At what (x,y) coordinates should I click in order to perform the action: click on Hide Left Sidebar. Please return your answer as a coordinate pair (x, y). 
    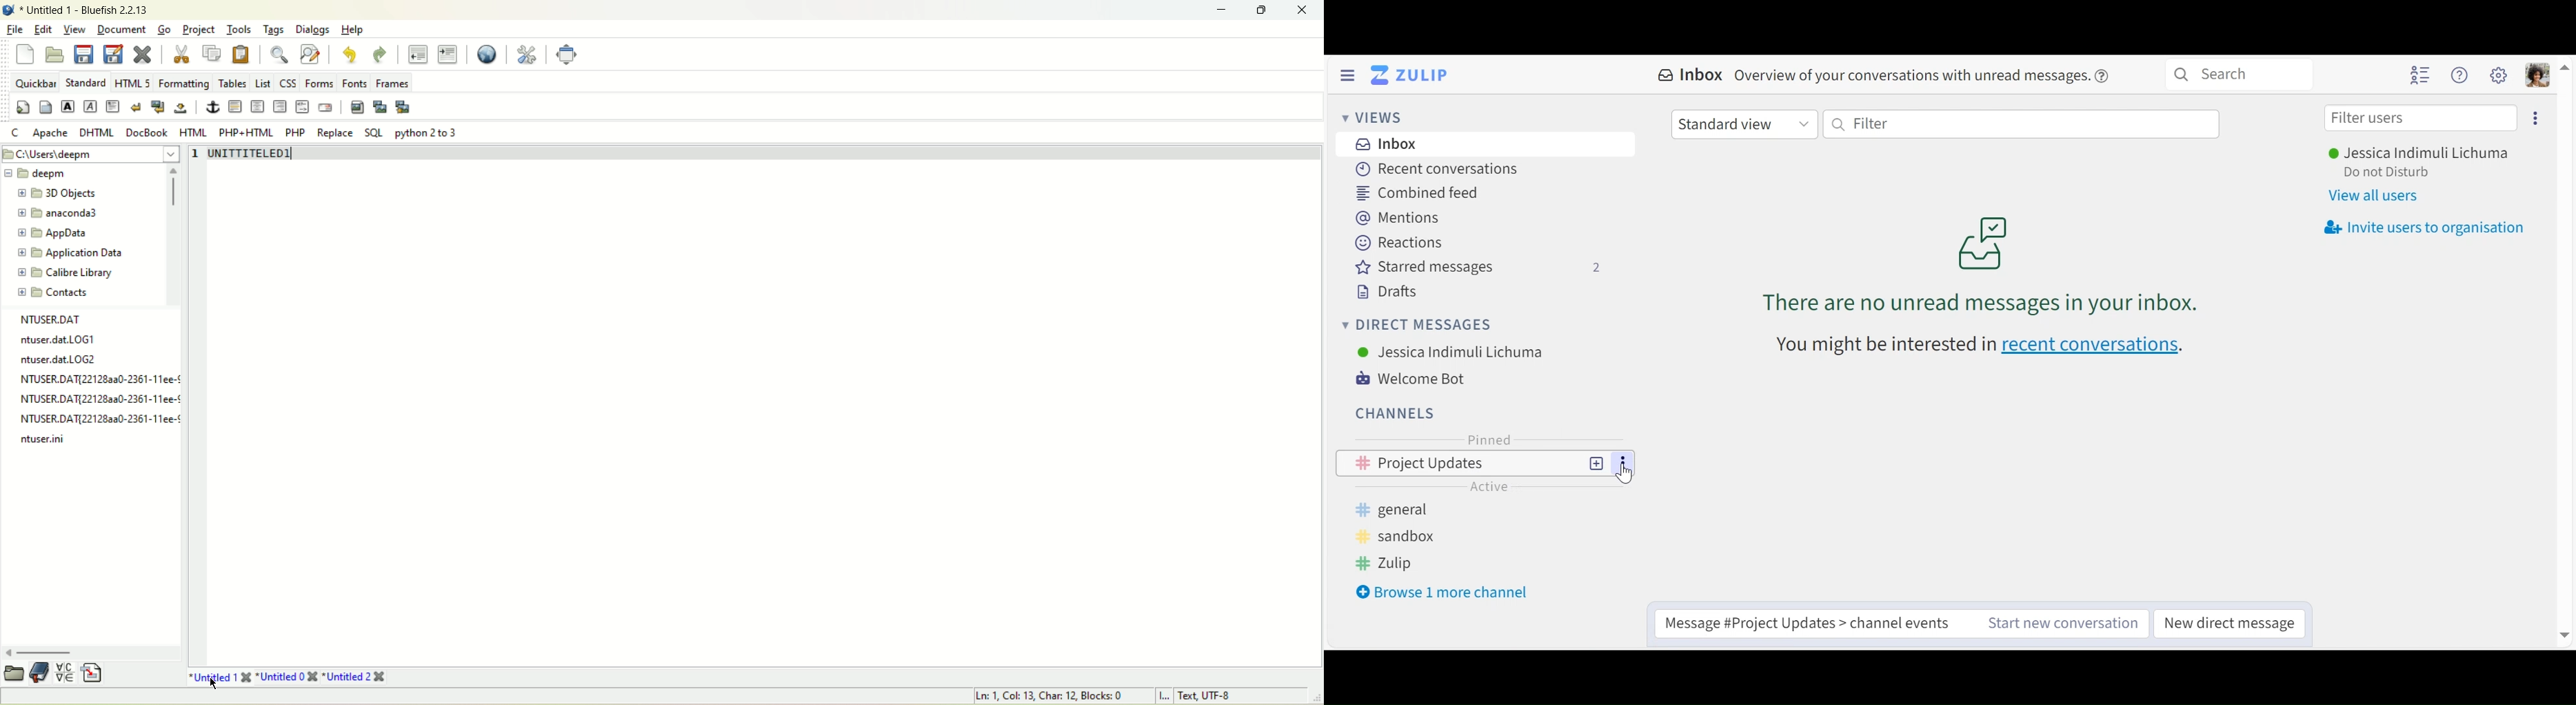
    Looking at the image, I should click on (1347, 76).